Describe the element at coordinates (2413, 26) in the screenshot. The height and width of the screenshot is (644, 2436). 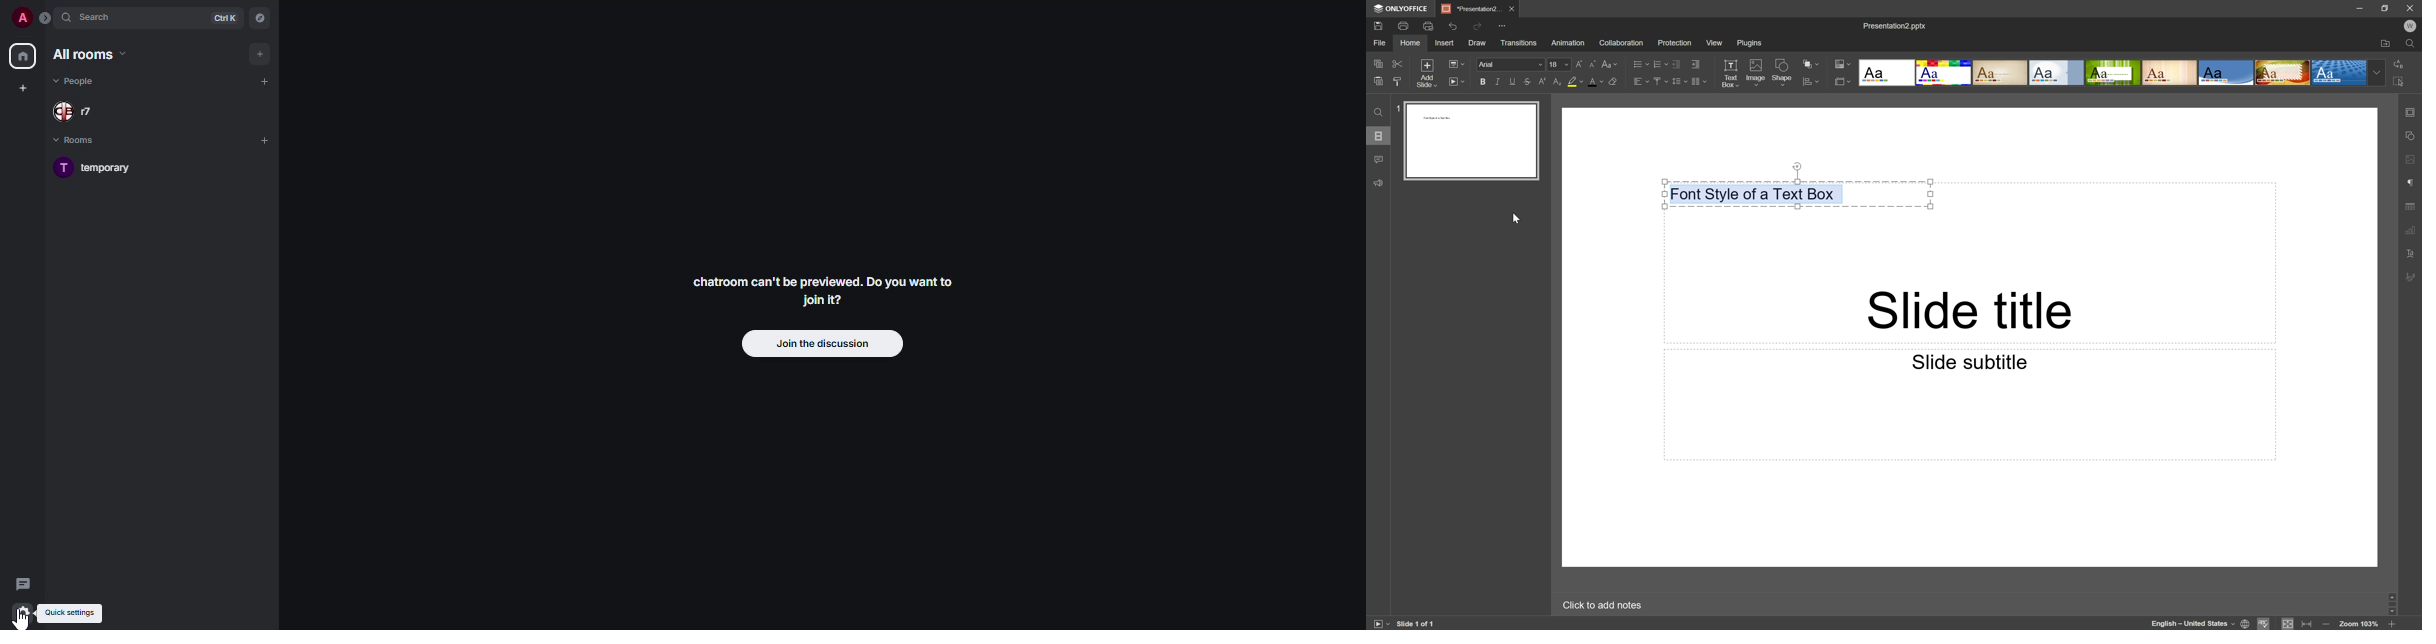
I see `W` at that location.